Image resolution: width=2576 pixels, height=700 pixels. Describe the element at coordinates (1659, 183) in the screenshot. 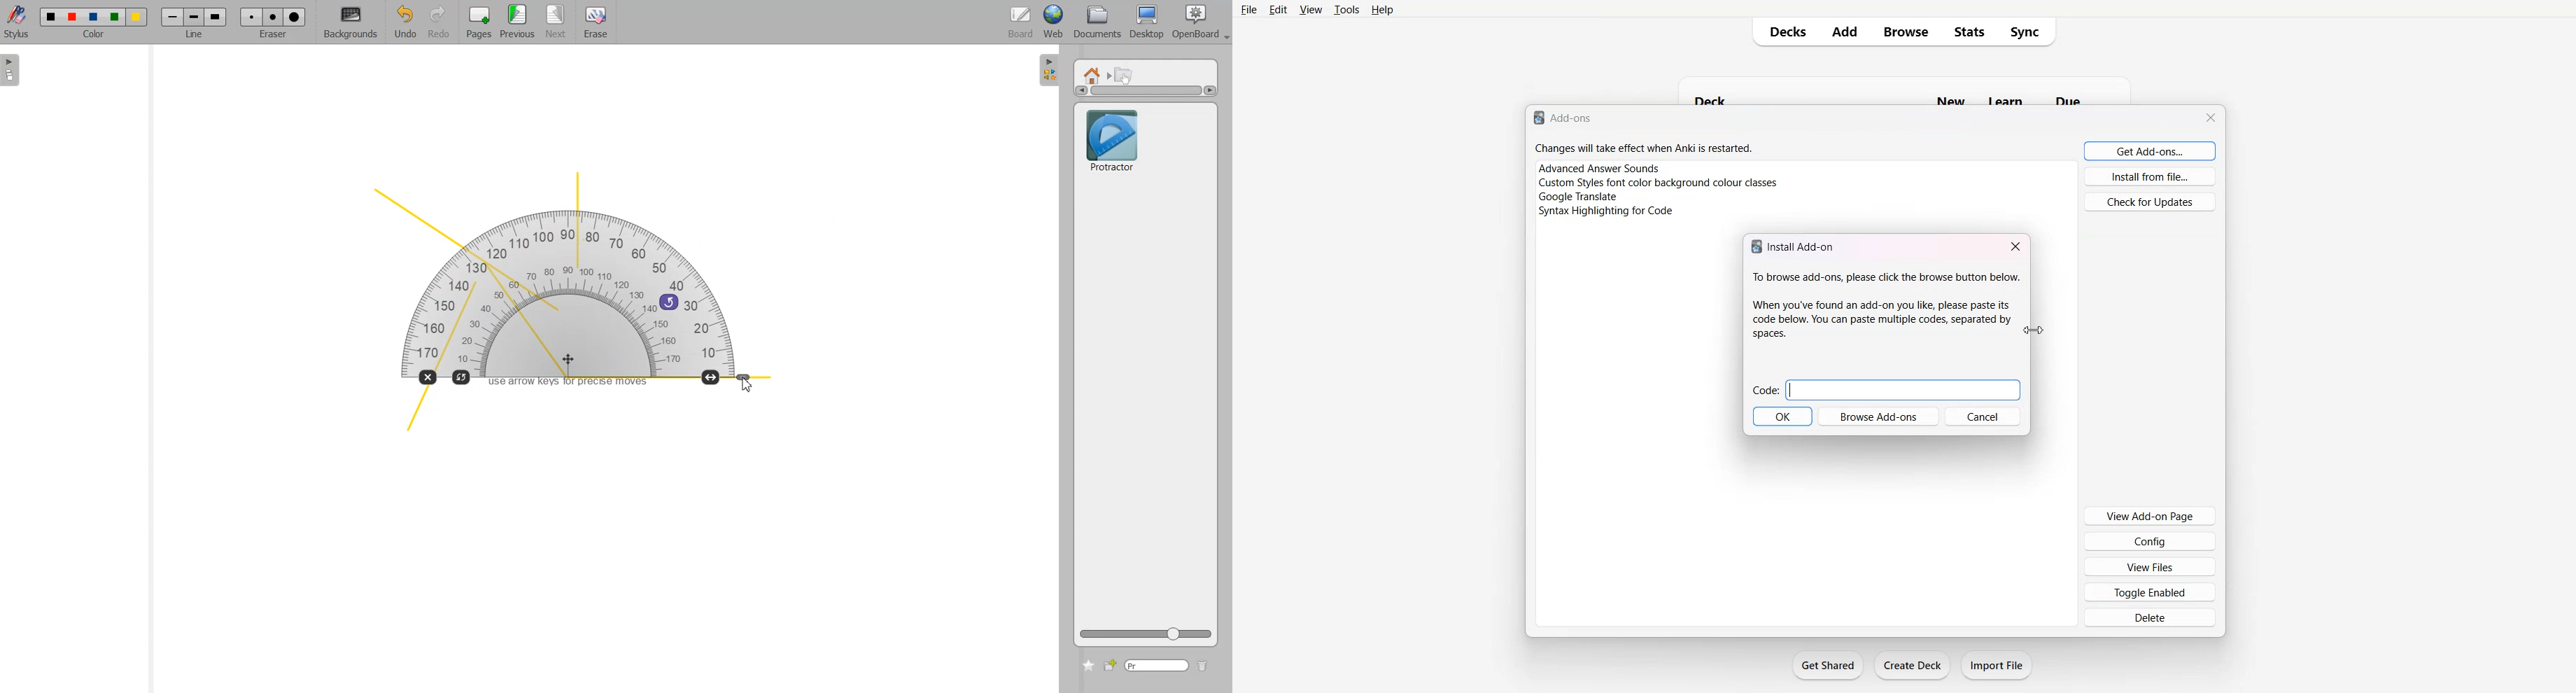

I see `custom styles font color background colour classes` at that location.